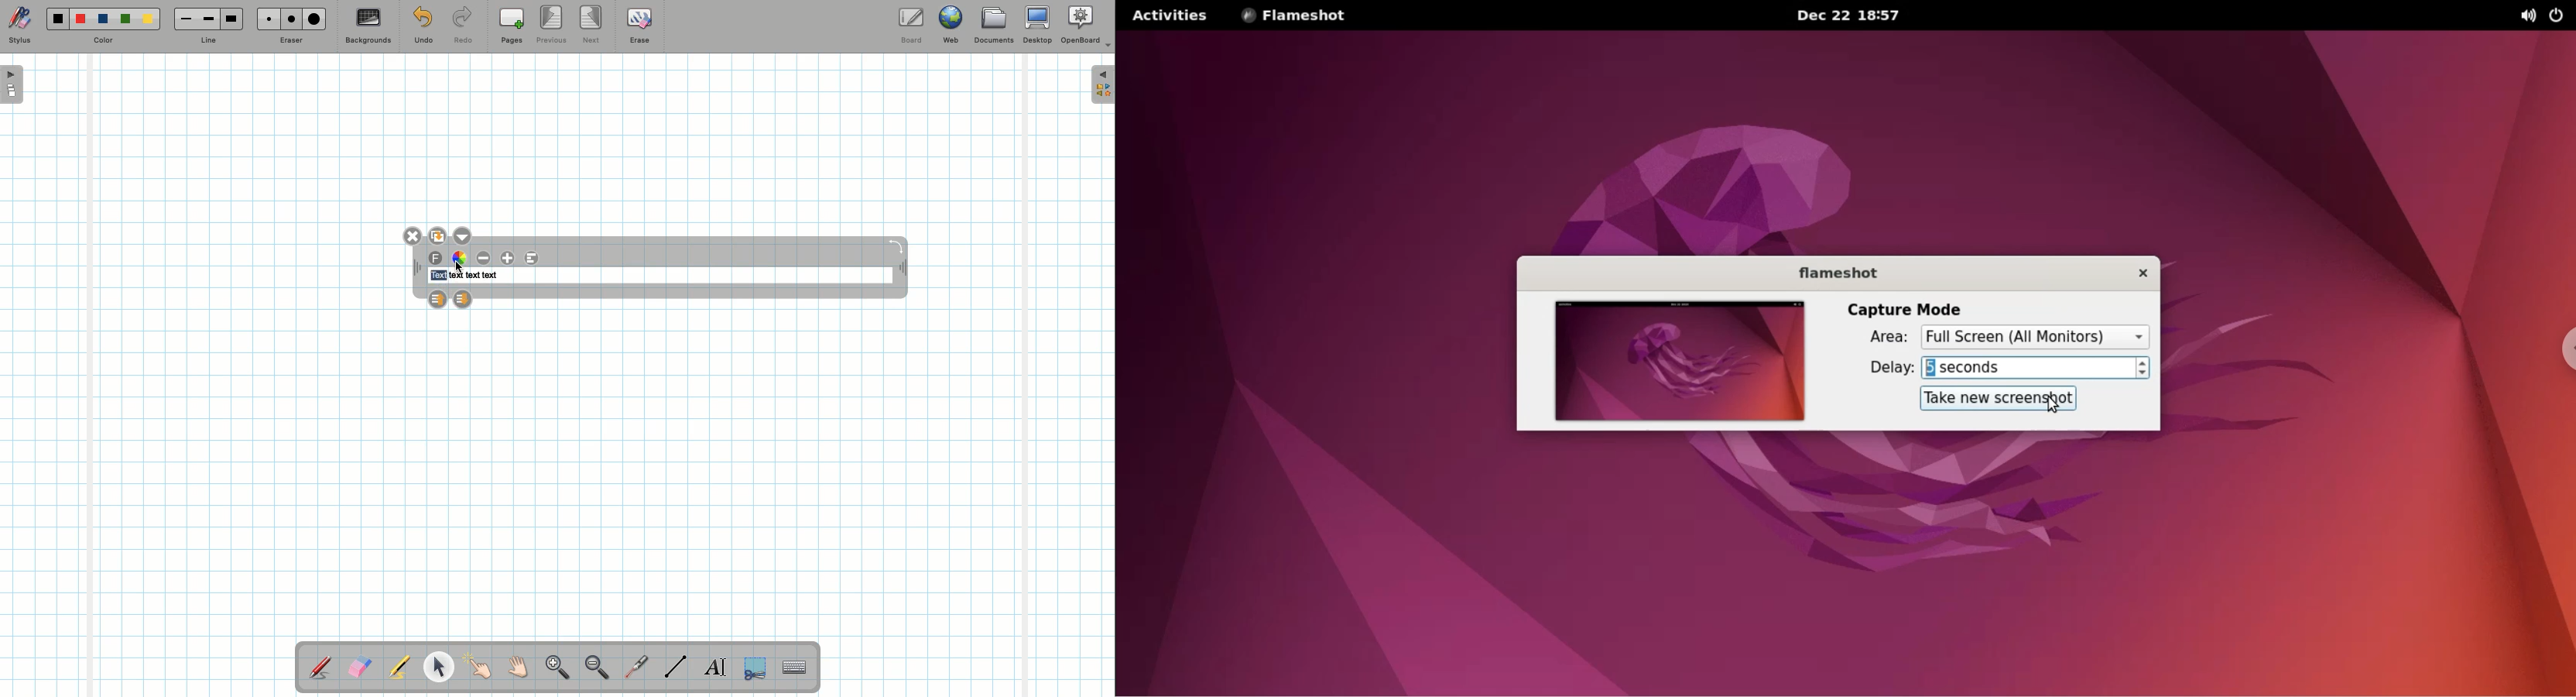 Image resolution: width=2576 pixels, height=700 pixels. Describe the element at coordinates (473, 276) in the screenshot. I see `text` at that location.